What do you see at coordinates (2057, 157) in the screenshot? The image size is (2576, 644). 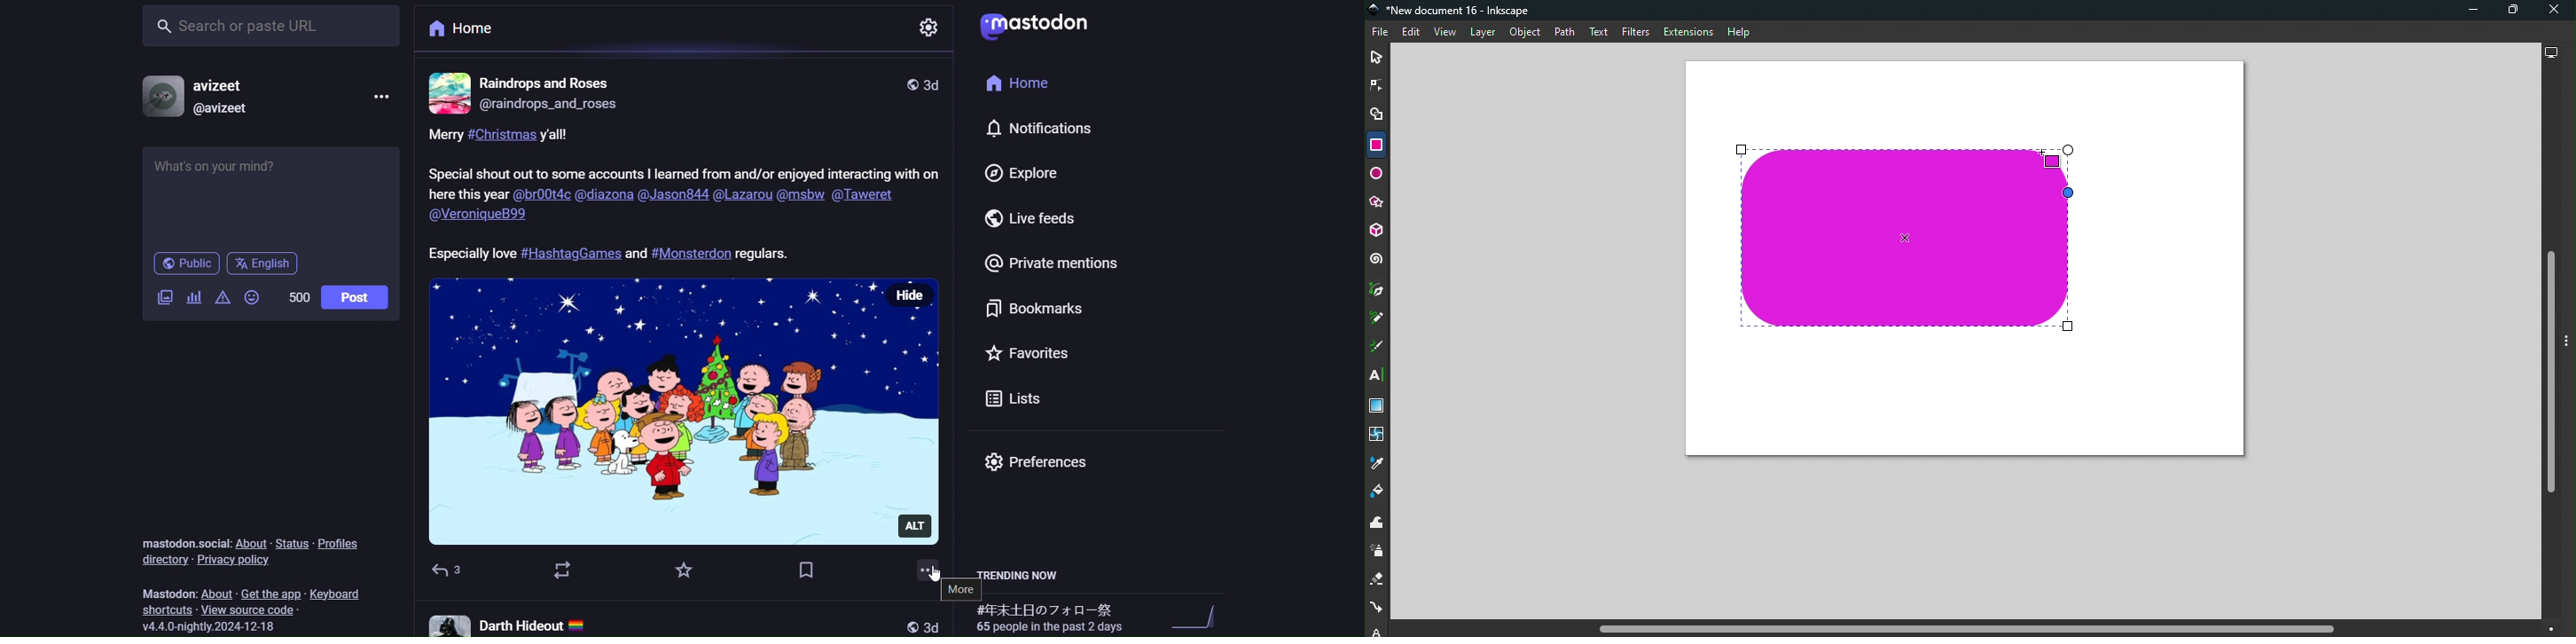 I see `Cursor` at bounding box center [2057, 157].